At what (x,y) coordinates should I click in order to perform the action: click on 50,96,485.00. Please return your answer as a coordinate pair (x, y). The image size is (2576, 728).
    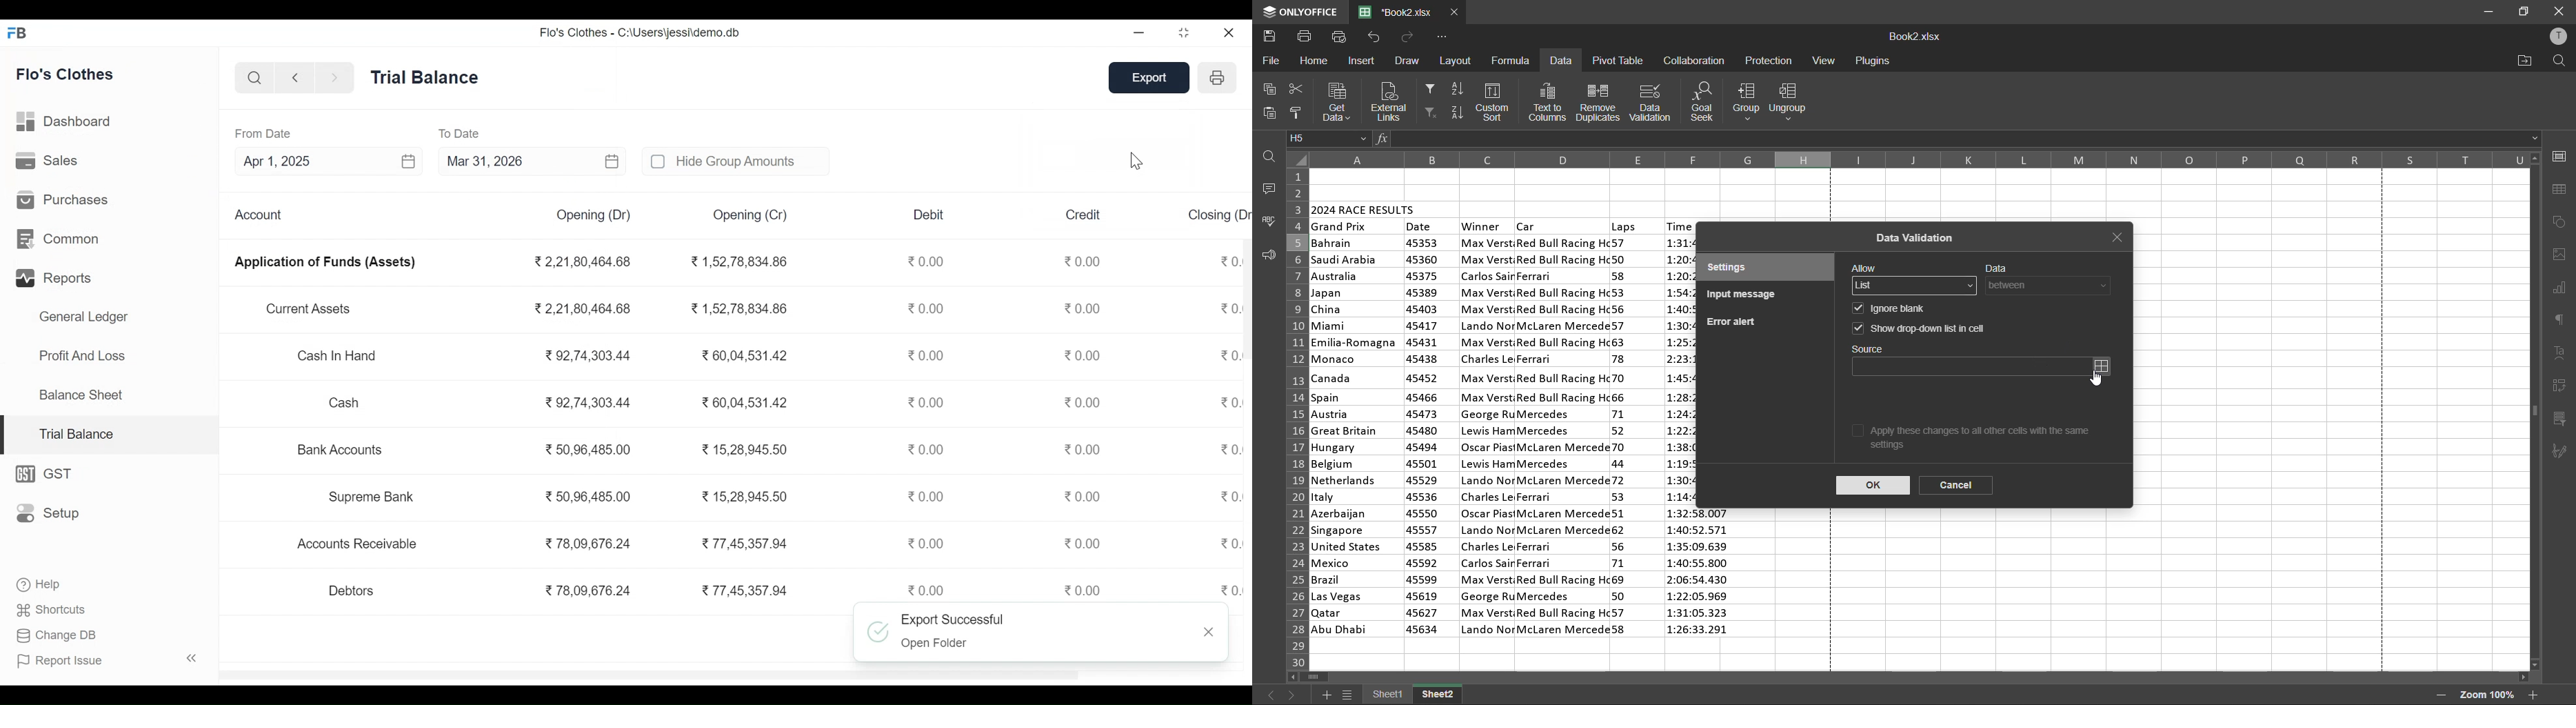
    Looking at the image, I should click on (587, 495).